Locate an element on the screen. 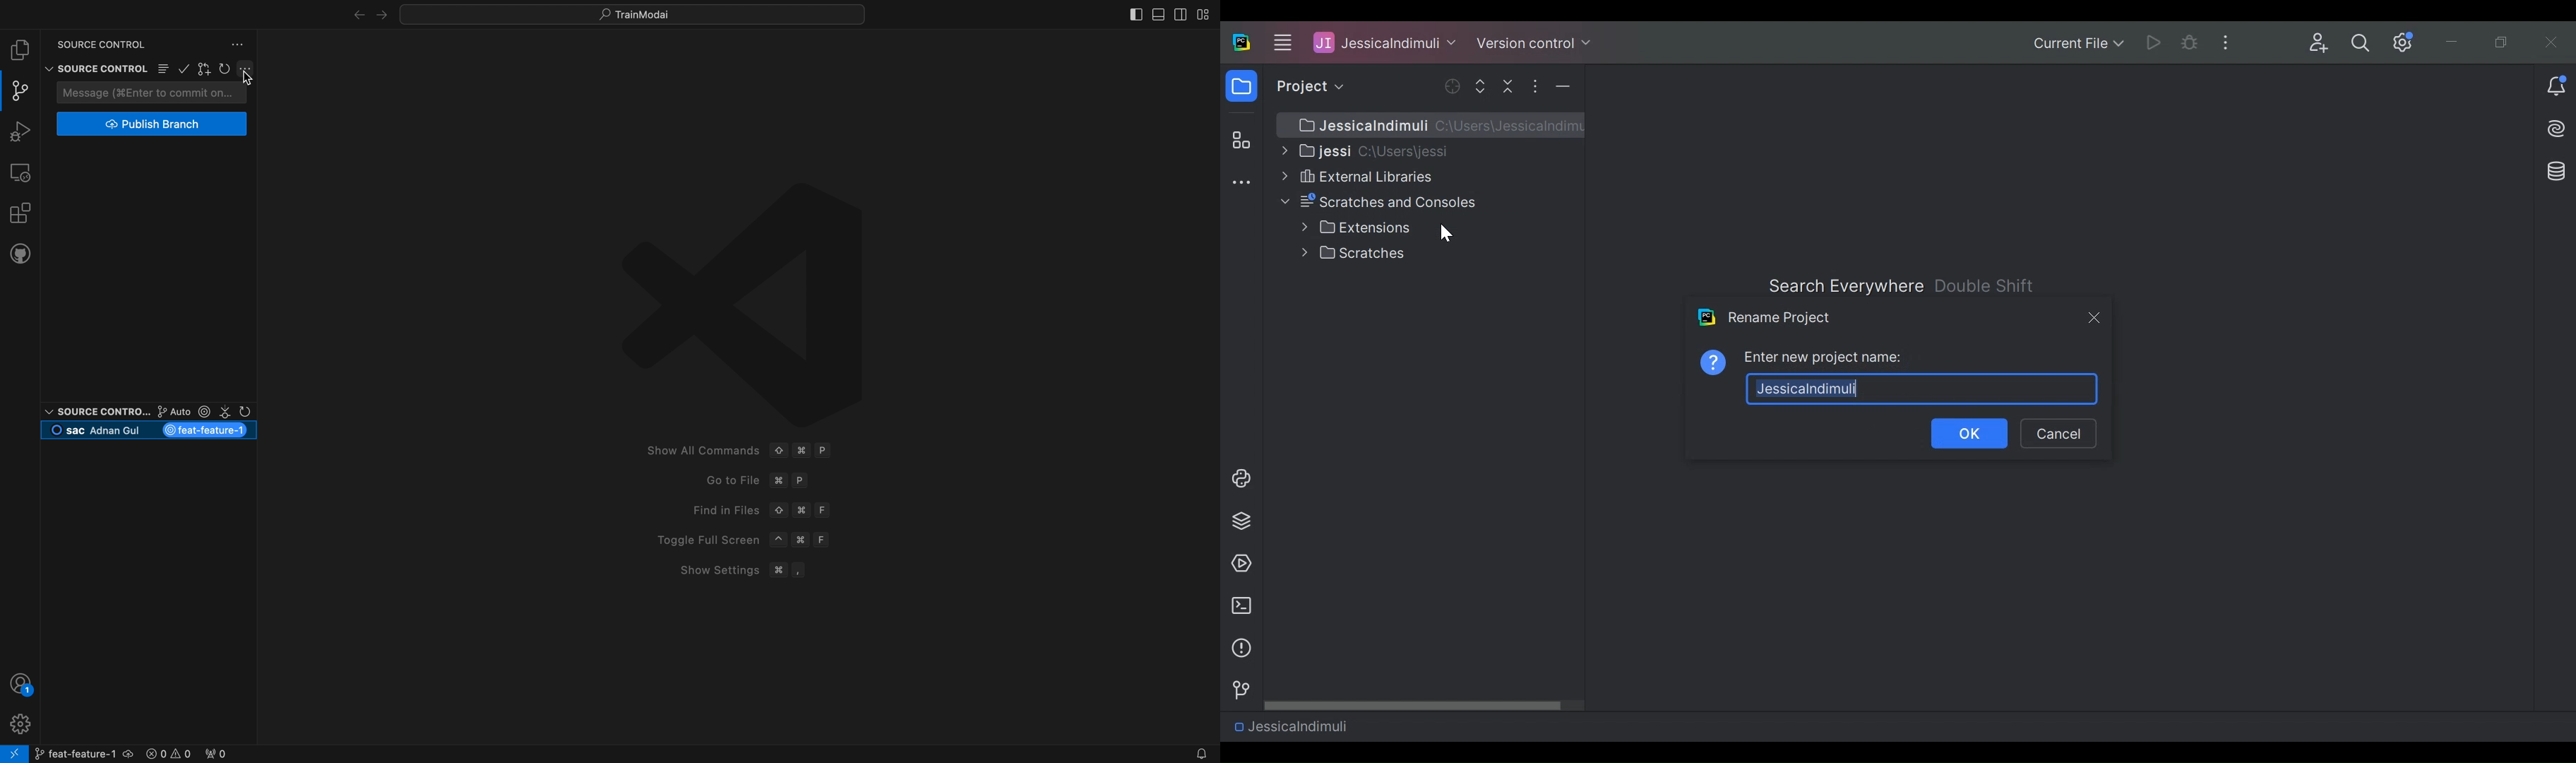 Image resolution: width=2576 pixels, height=784 pixels. profile is located at coordinates (19, 723).